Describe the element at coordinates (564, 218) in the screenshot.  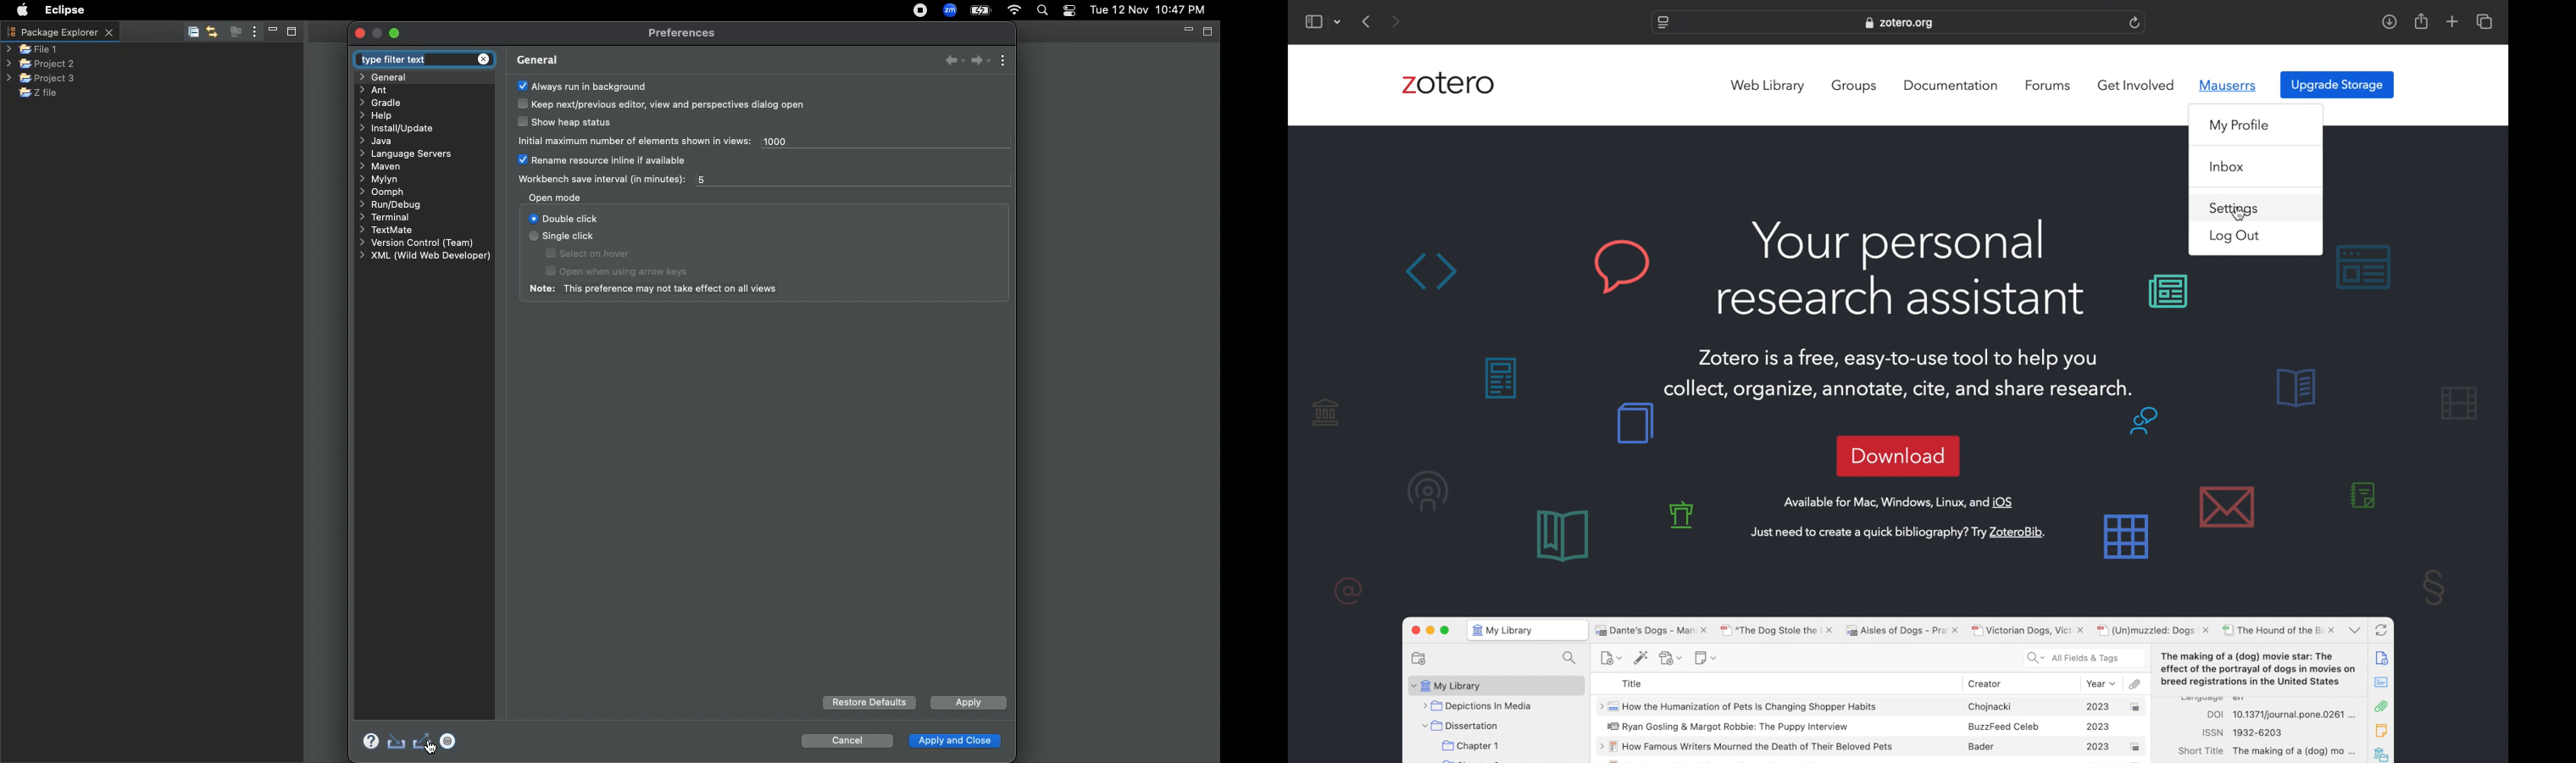
I see `Double click` at that location.